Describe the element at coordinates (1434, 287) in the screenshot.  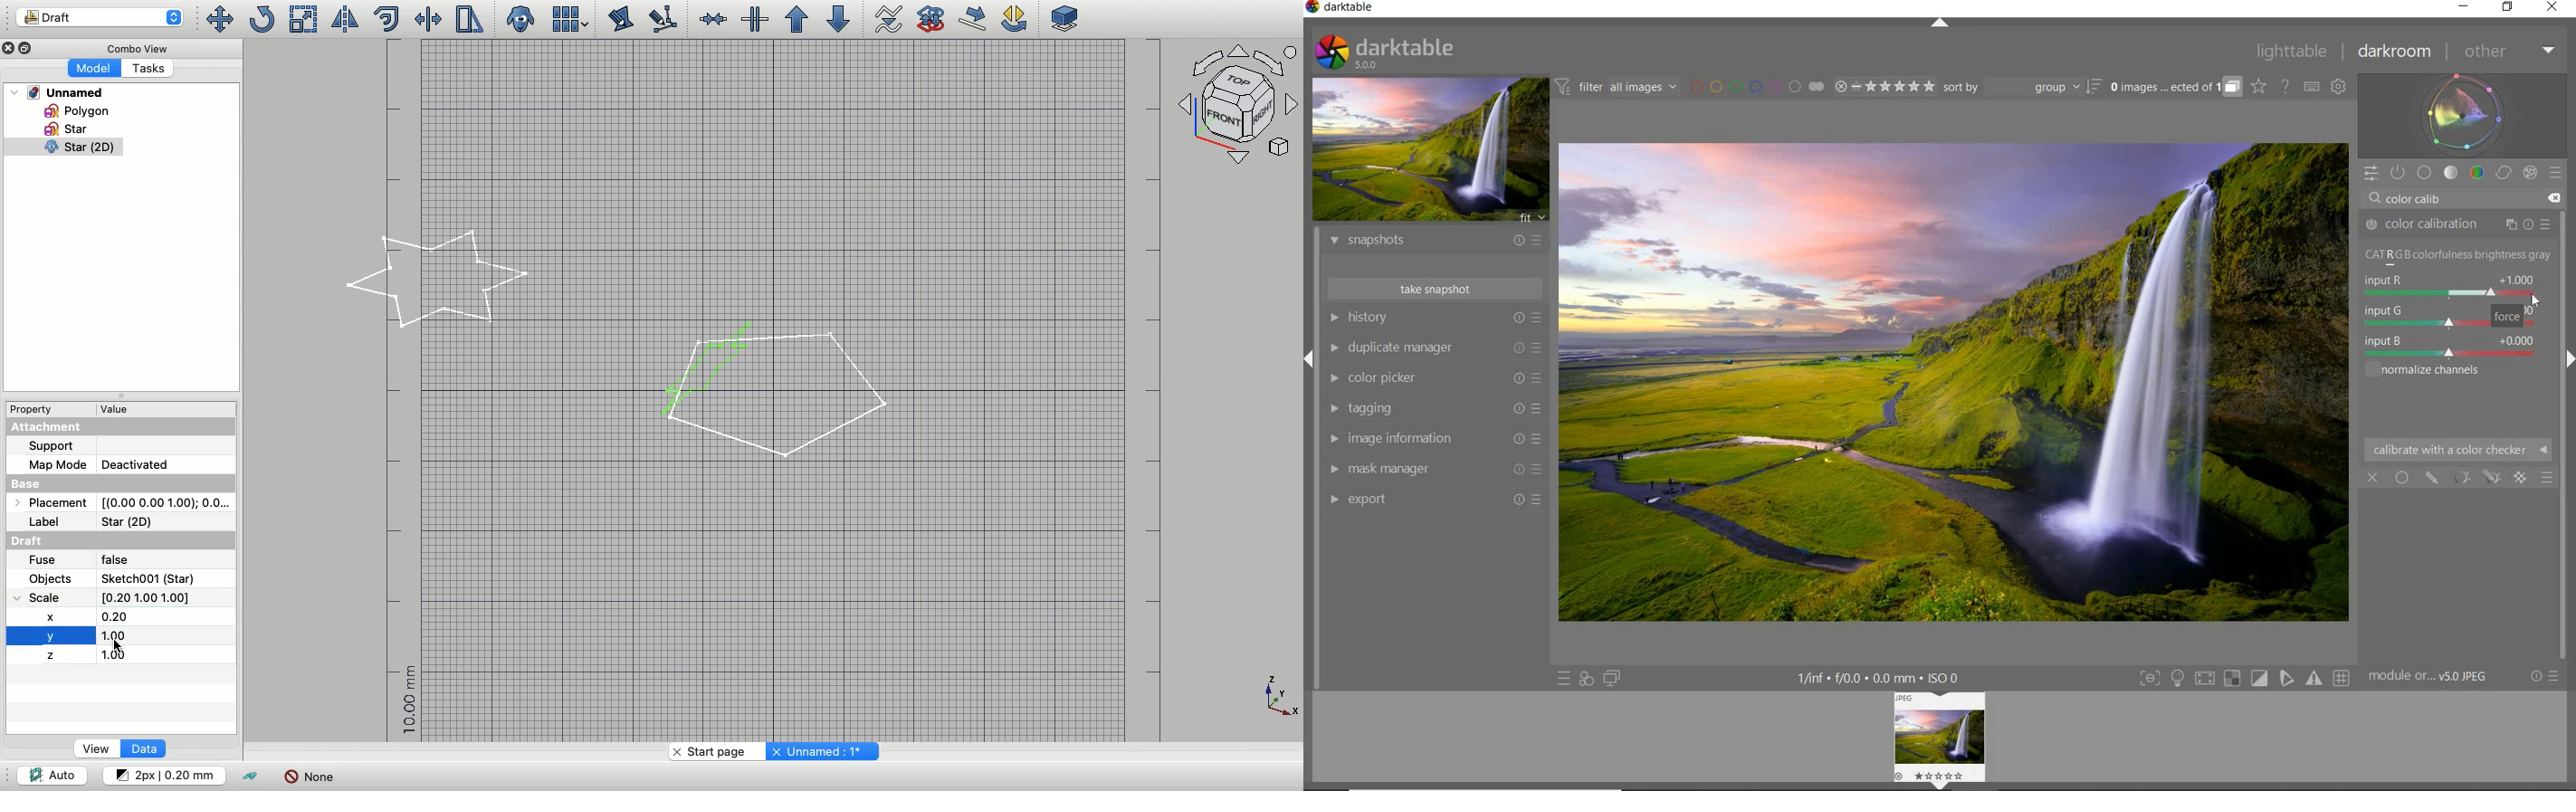
I see `take snapshot` at that location.